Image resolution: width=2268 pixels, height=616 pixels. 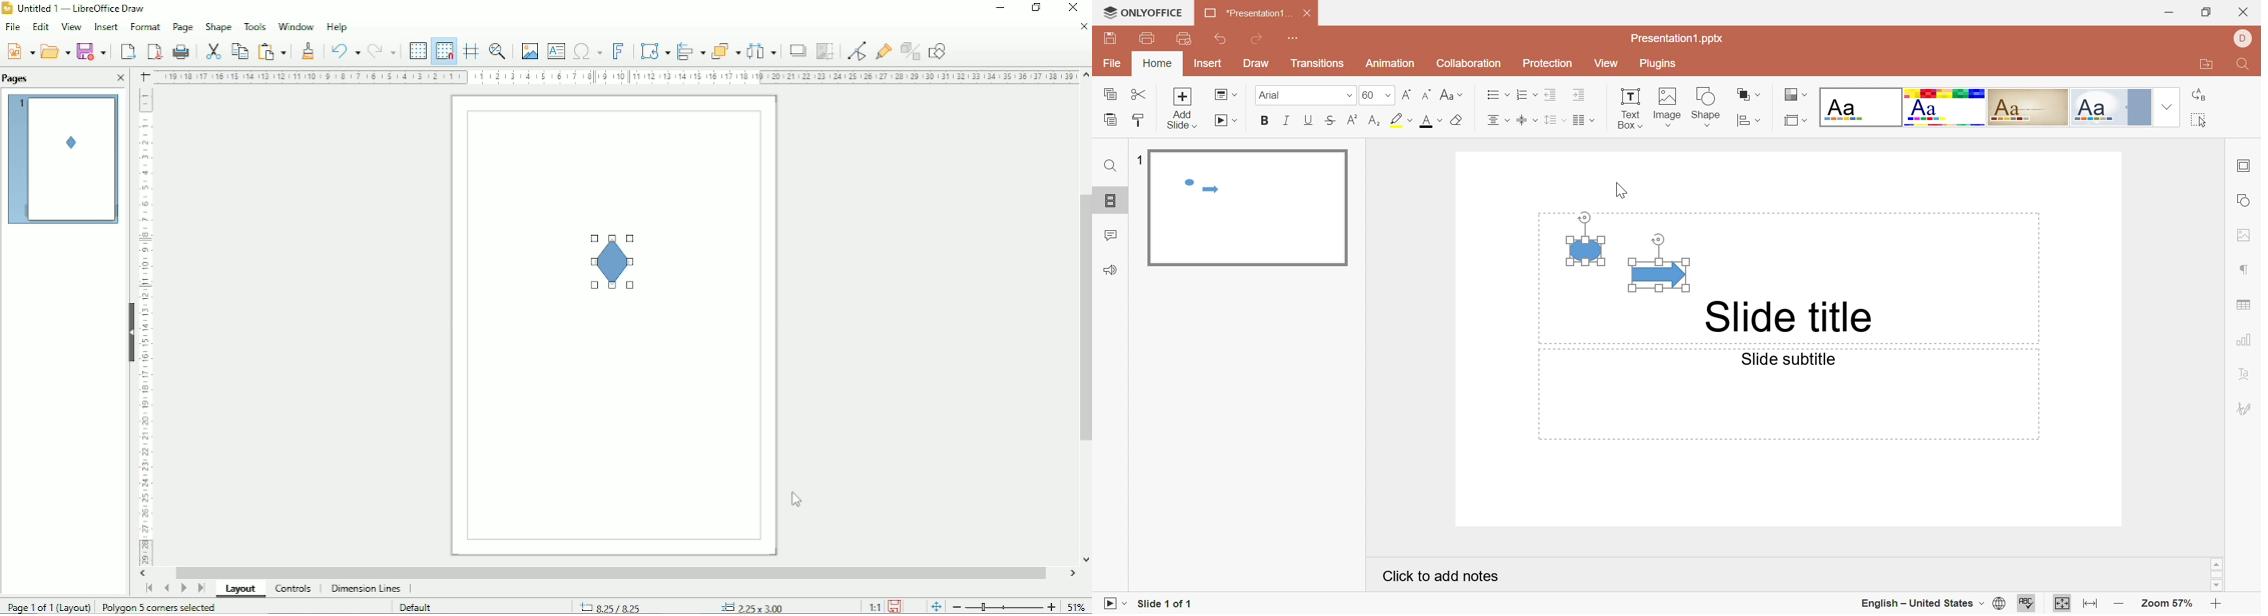 What do you see at coordinates (444, 50) in the screenshot?
I see `Snap to grid` at bounding box center [444, 50].